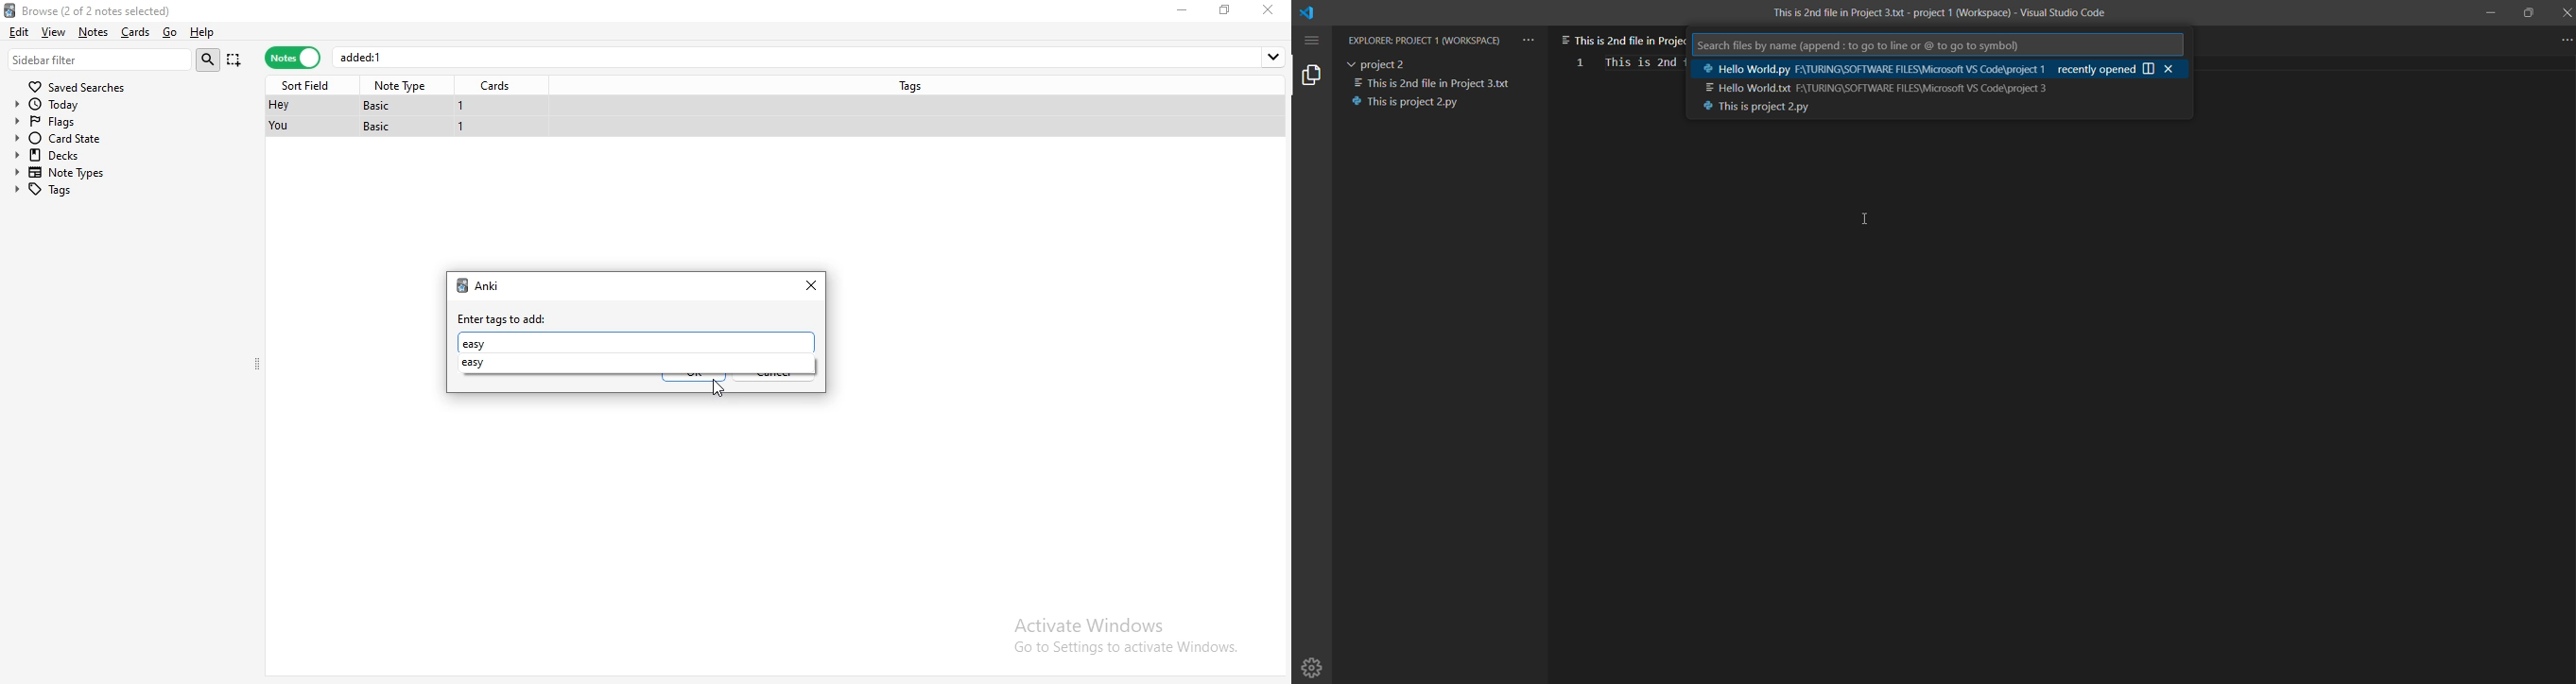  I want to click on view, so click(55, 31).